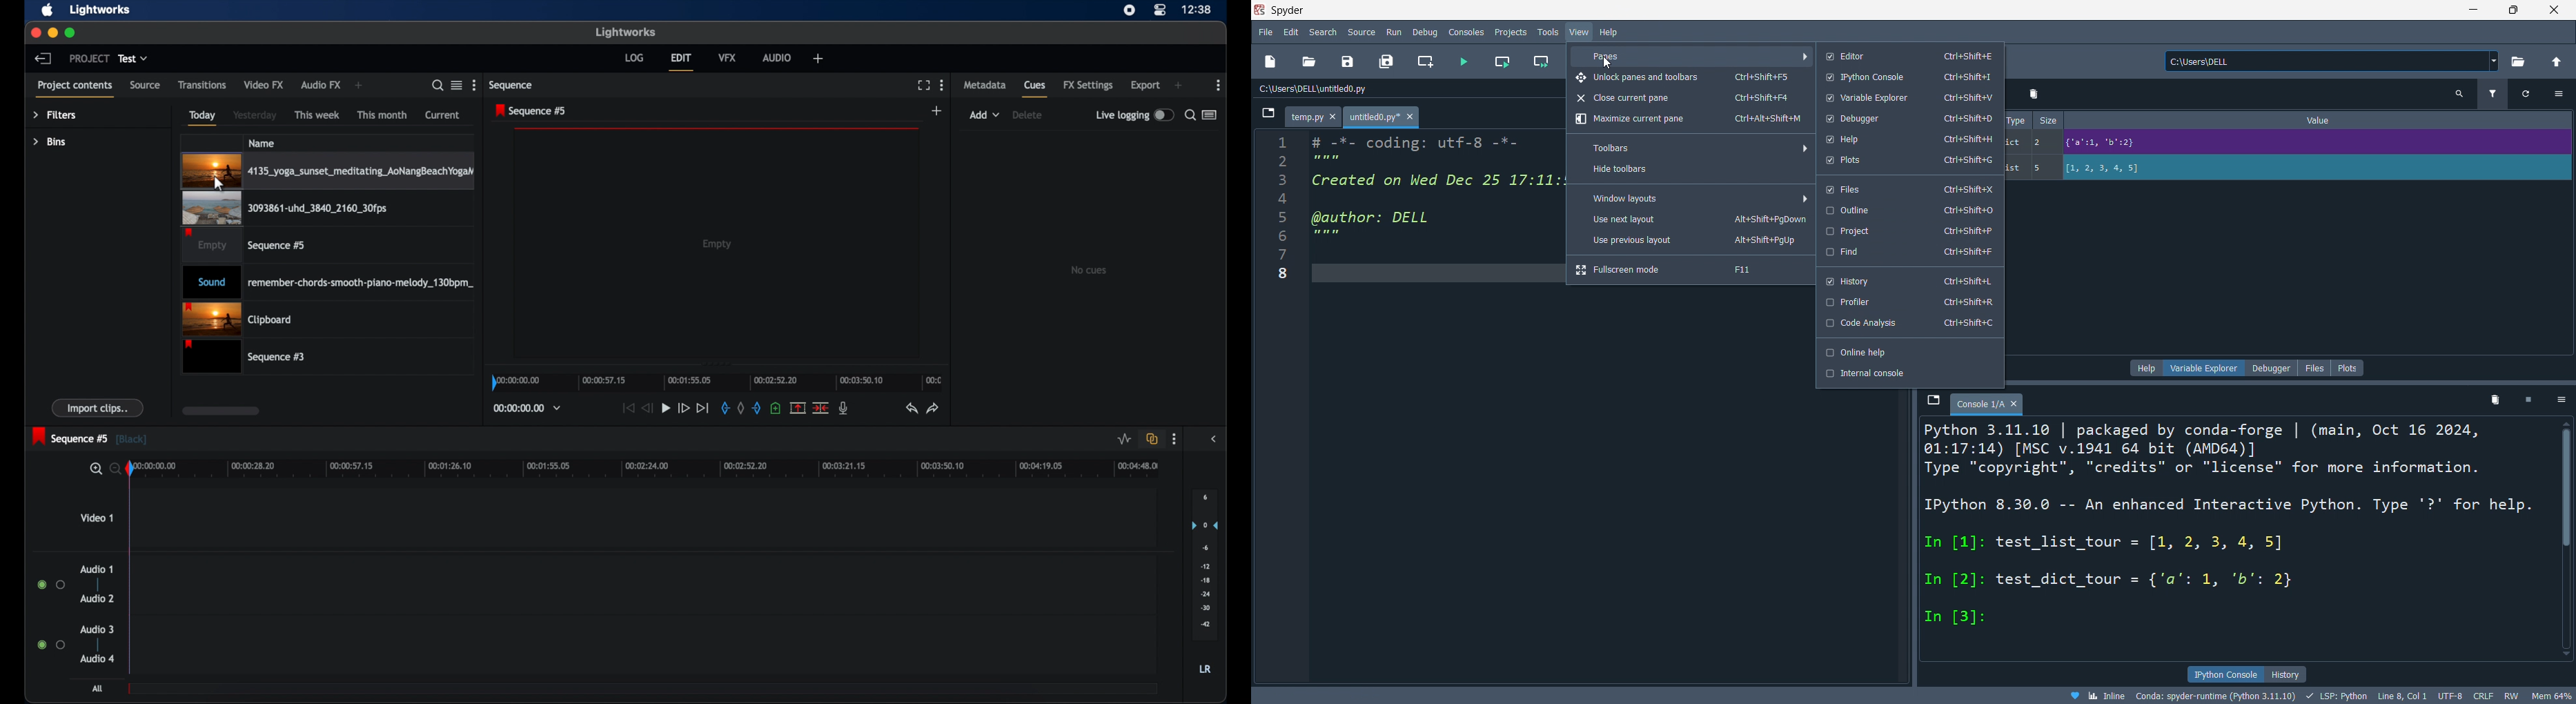 The width and height of the screenshot is (2576, 728). Describe the element at coordinates (2043, 141) in the screenshot. I see `2` at that location.